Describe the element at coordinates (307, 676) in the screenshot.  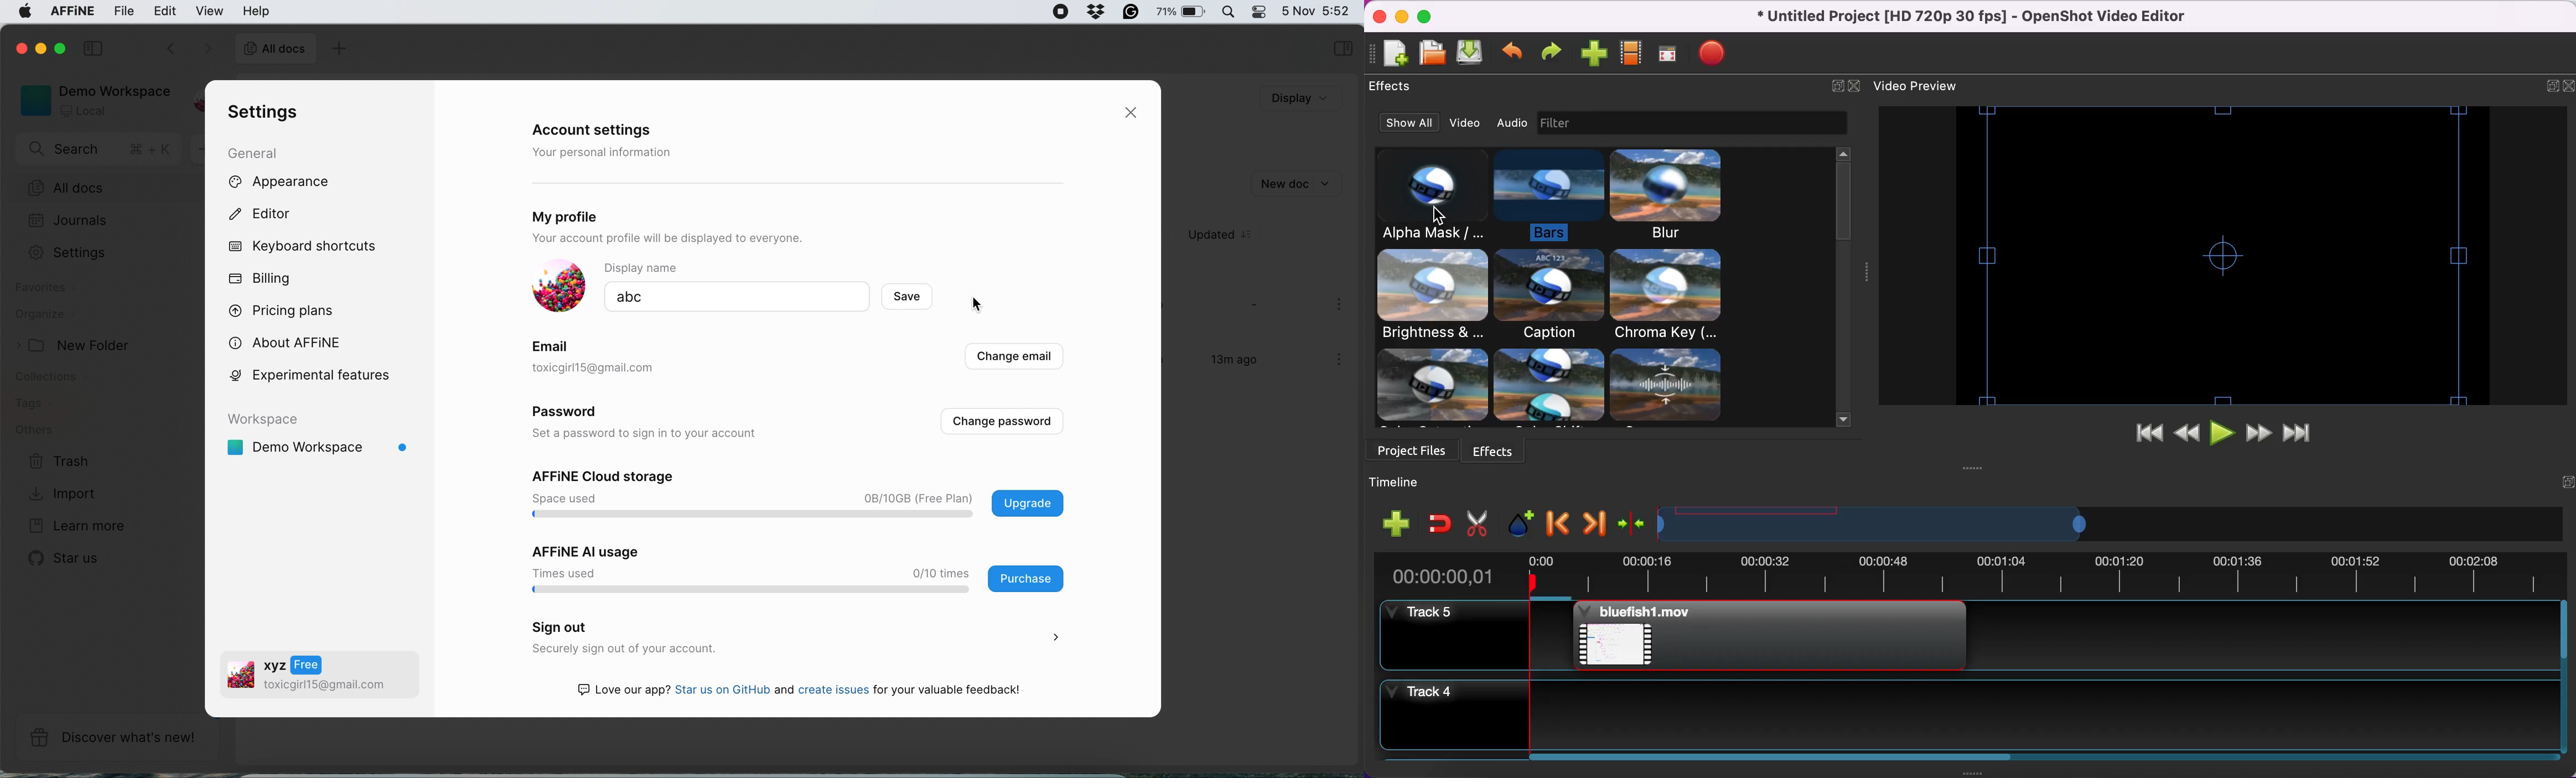
I see `oa v2
toxicgirll5@gmail.com` at that location.